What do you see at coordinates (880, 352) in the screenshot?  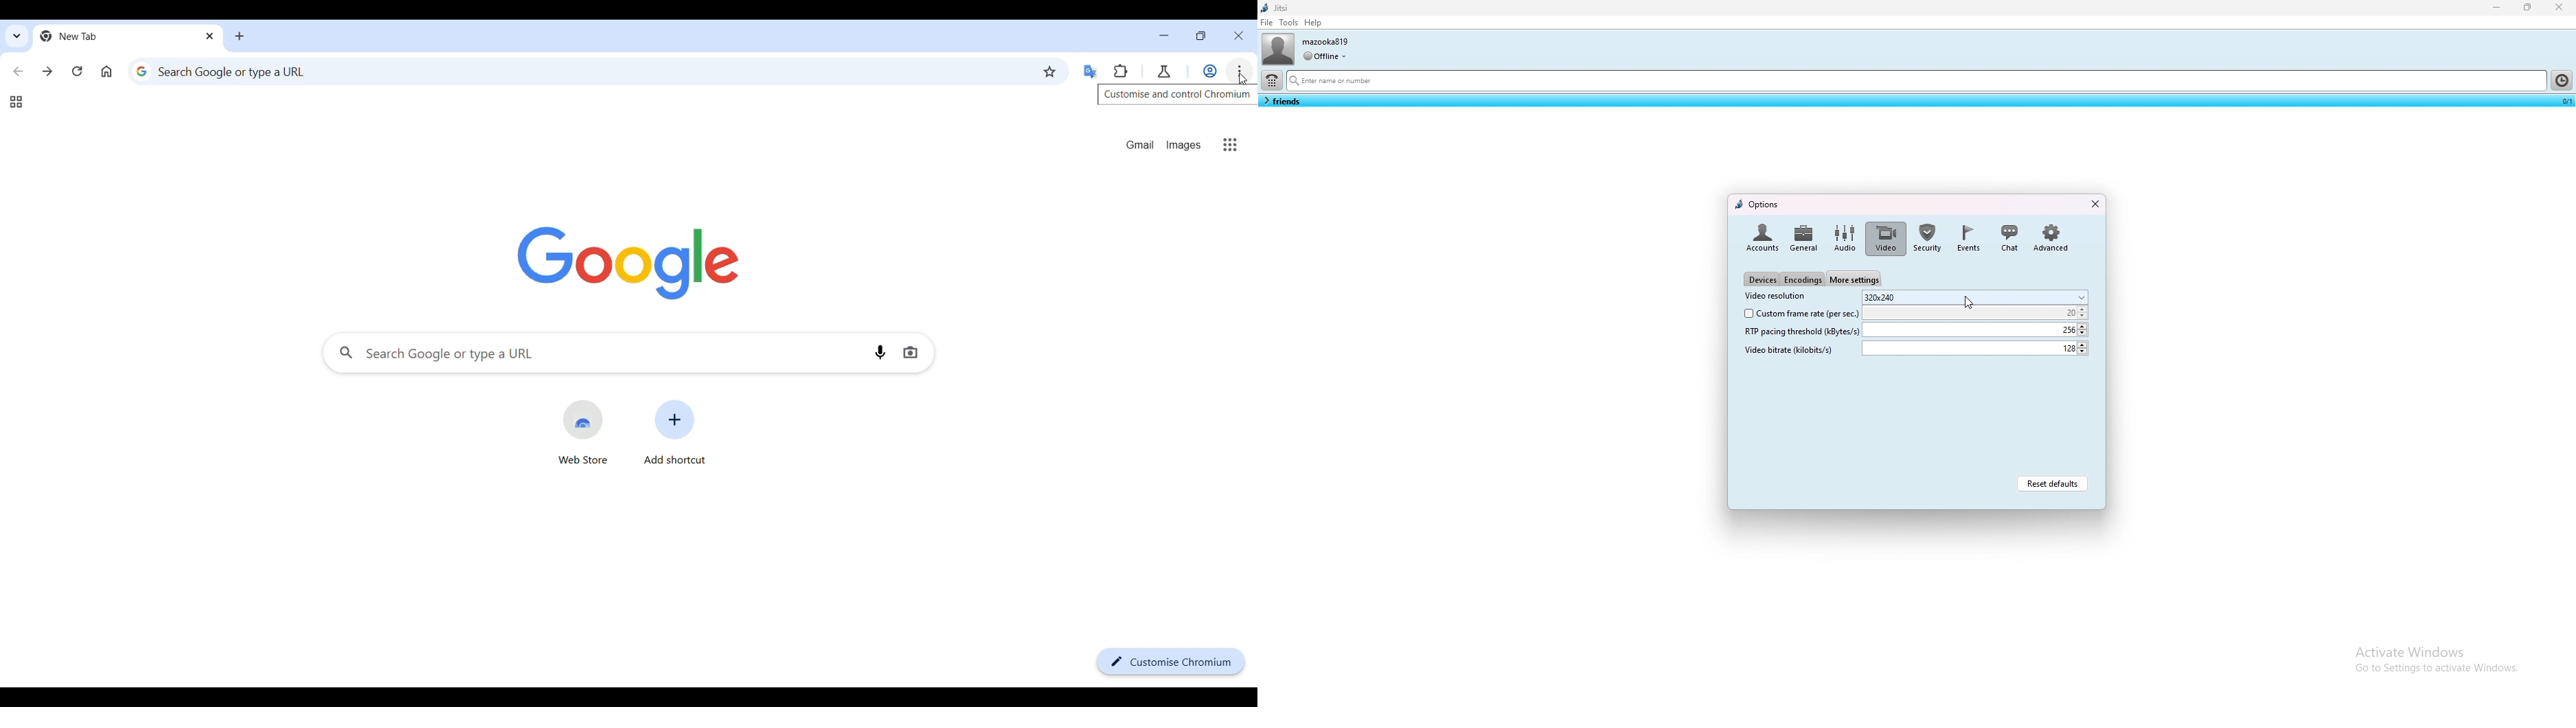 I see `Seach by audio` at bounding box center [880, 352].